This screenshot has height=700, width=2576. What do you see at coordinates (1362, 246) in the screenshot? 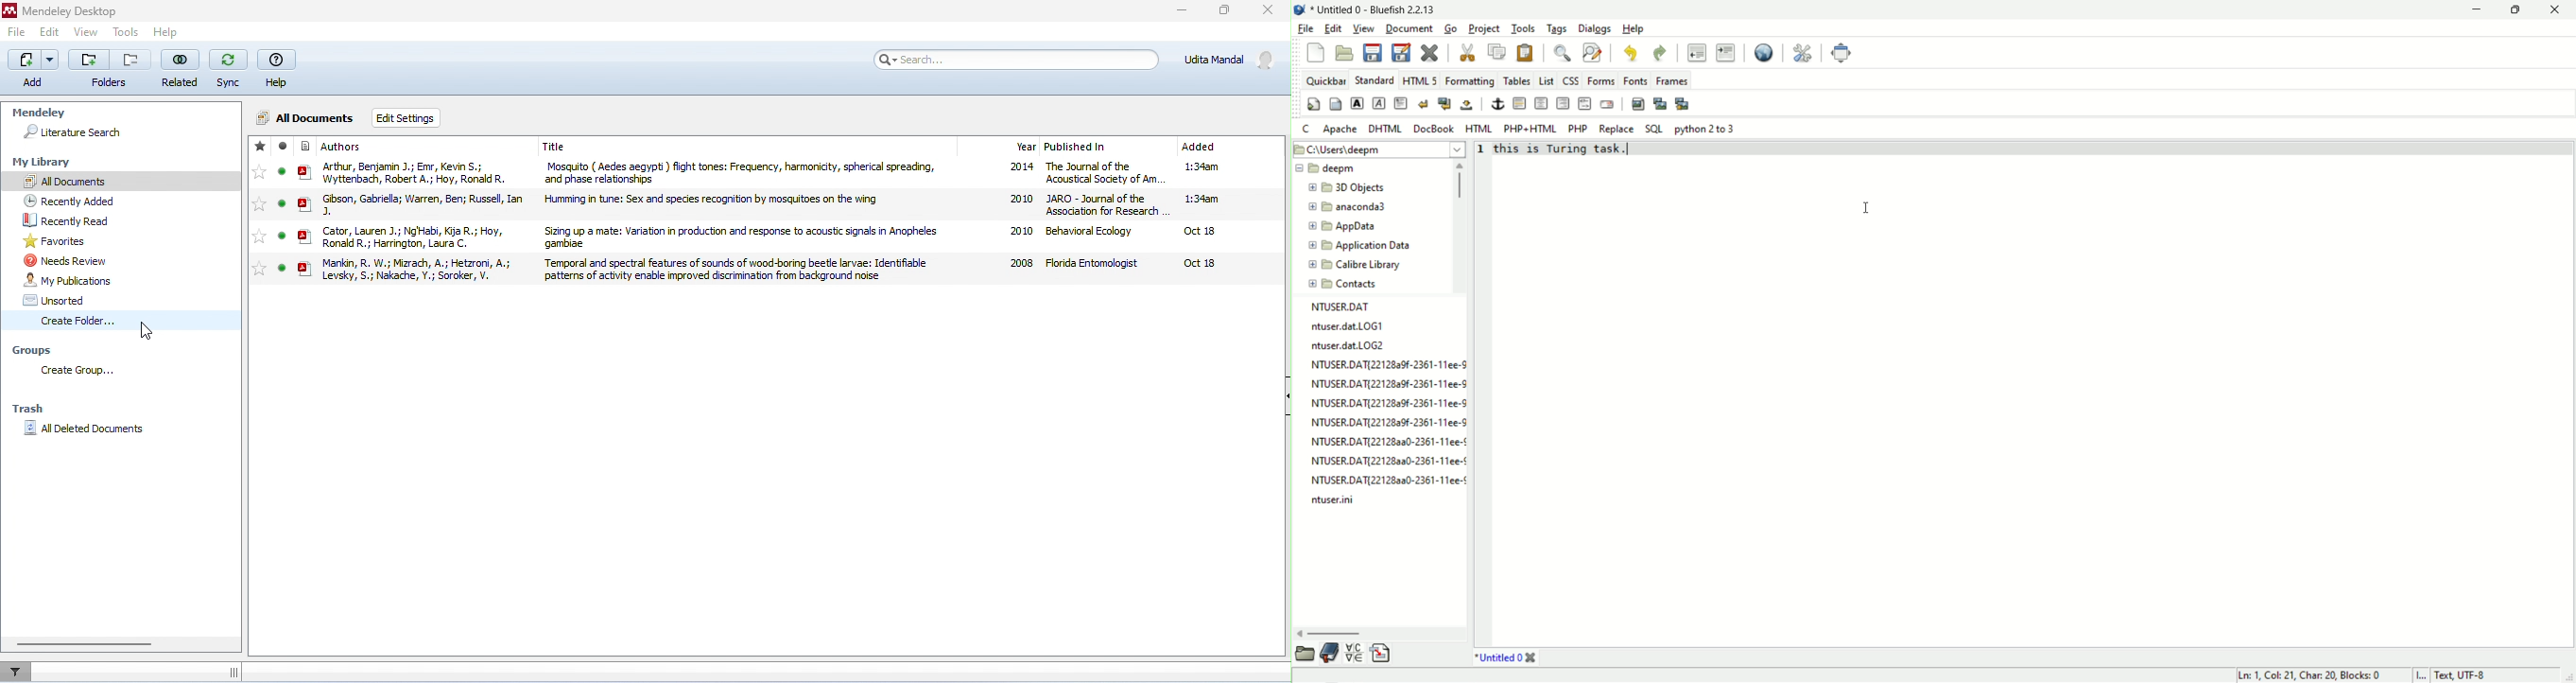
I see `folder name` at bounding box center [1362, 246].